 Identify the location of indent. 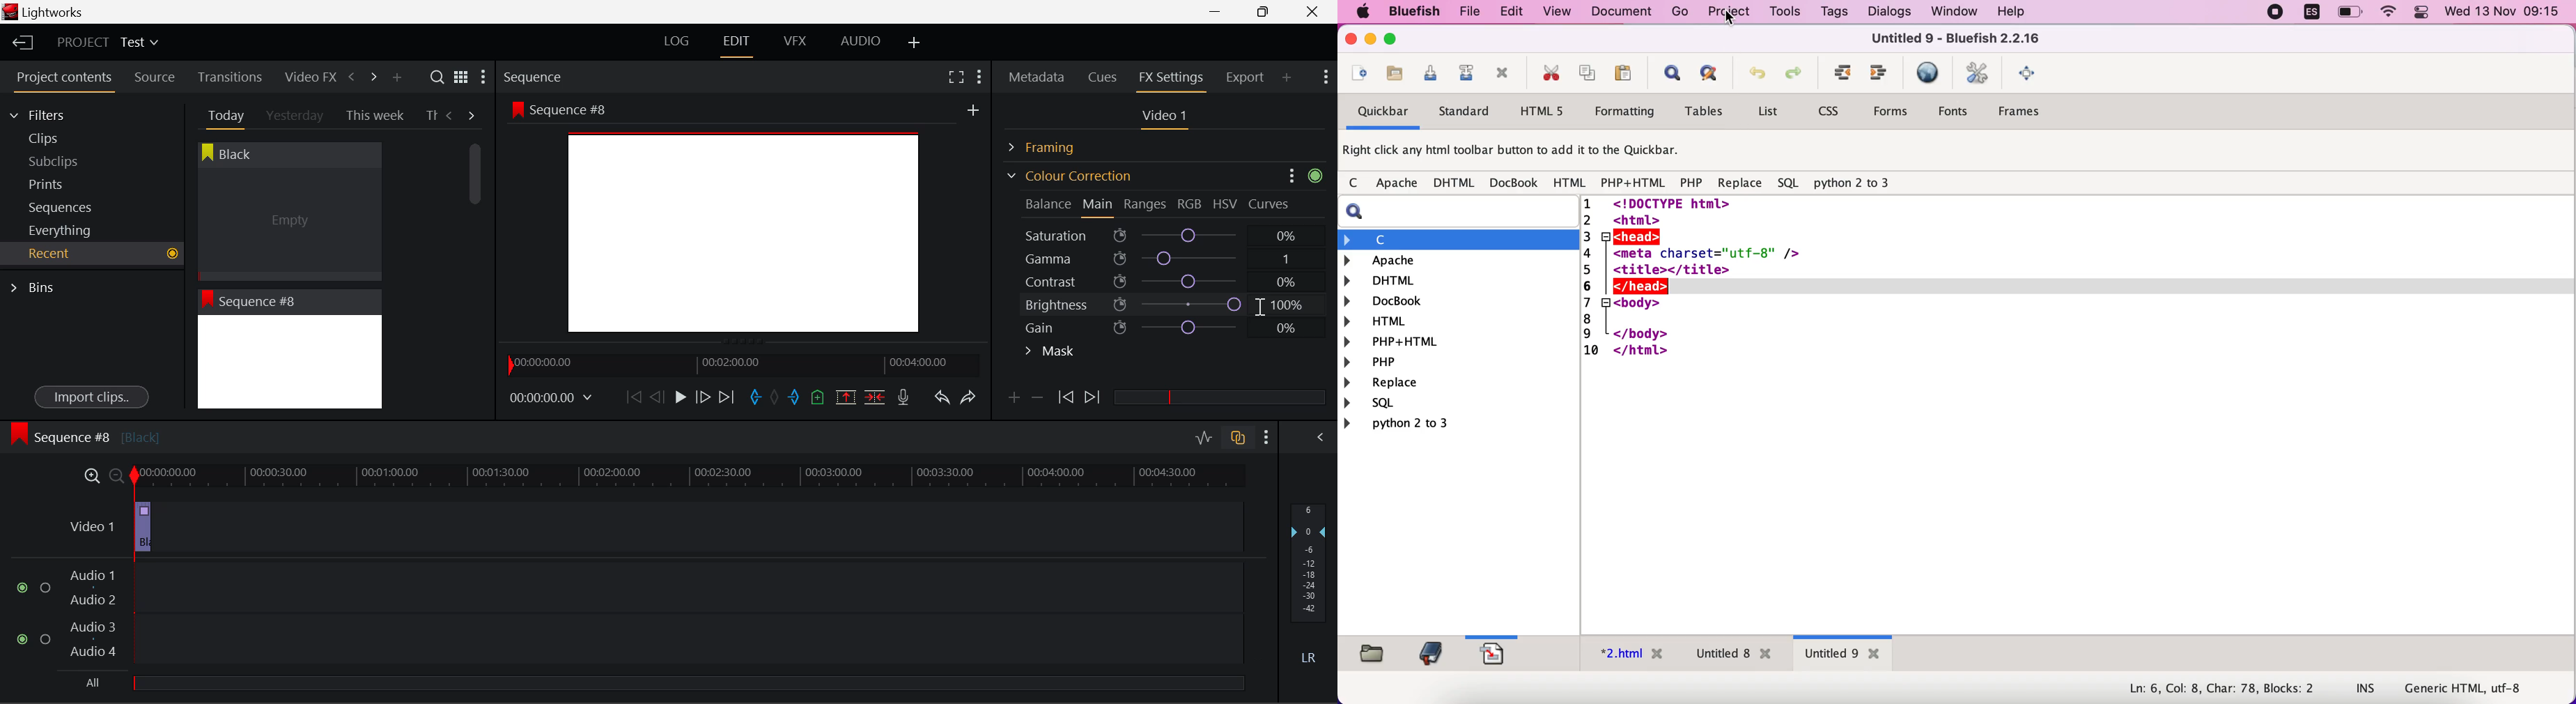
(1878, 76).